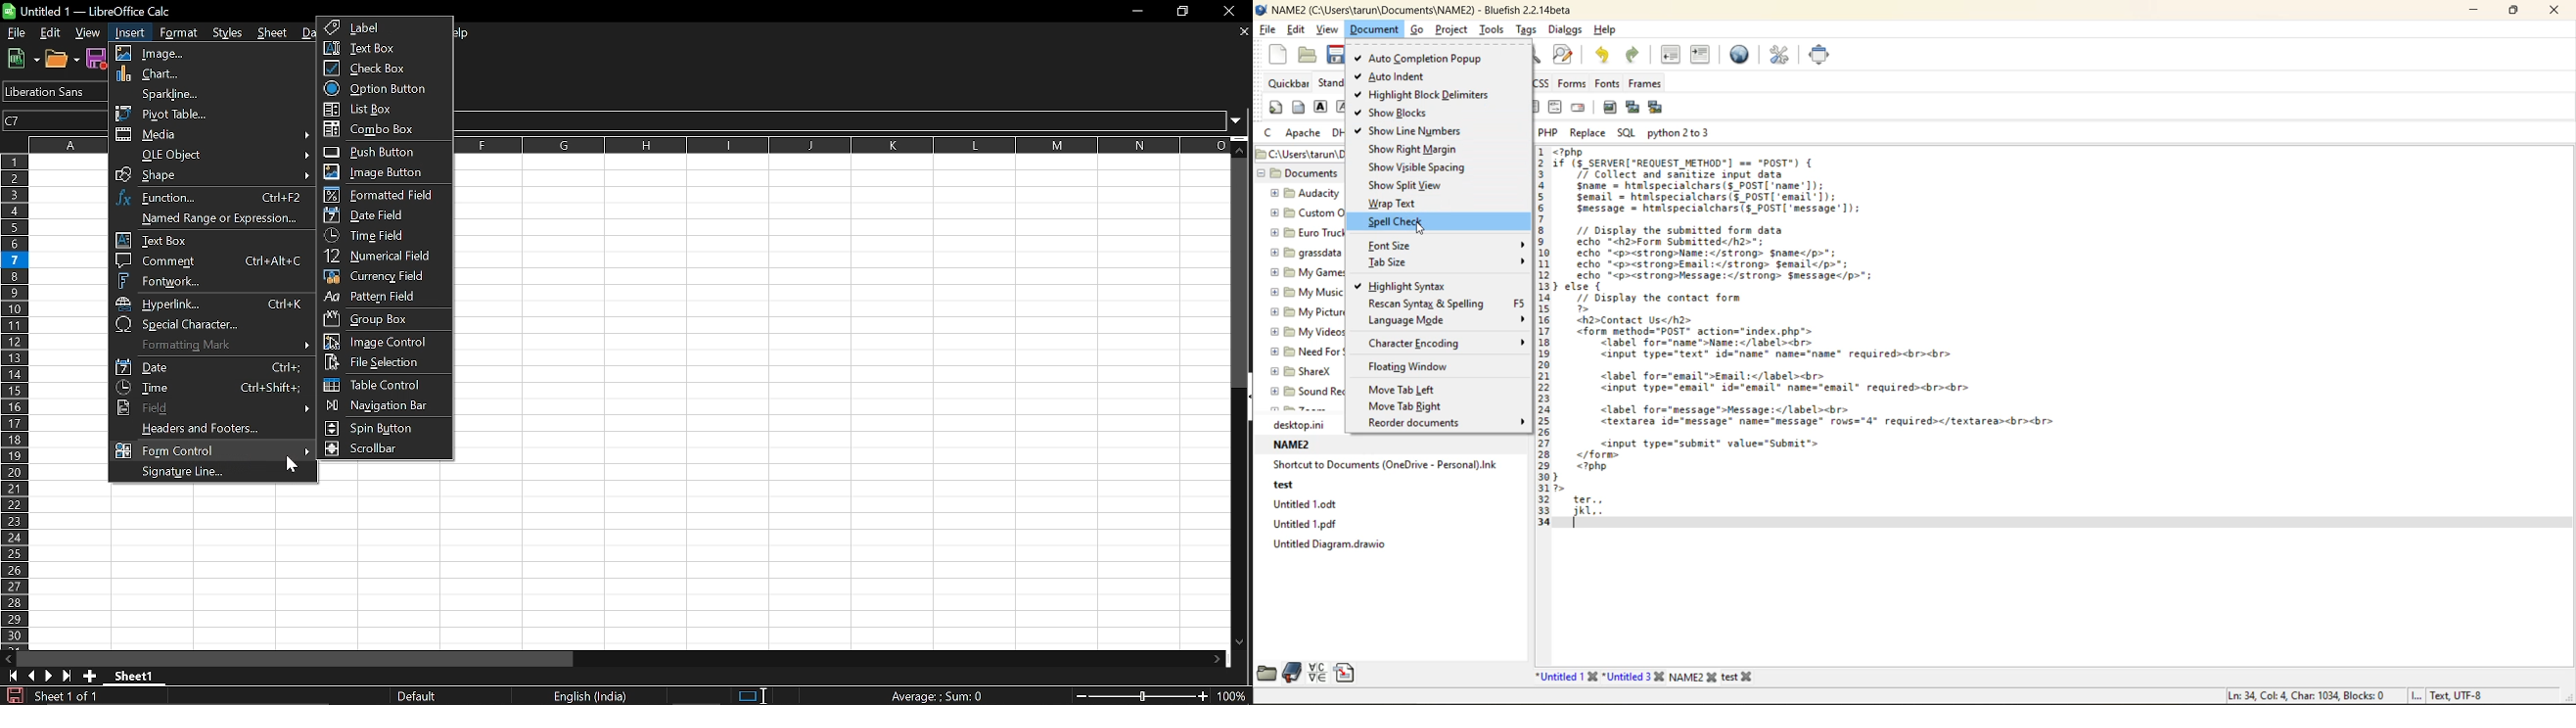 The width and height of the screenshot is (2576, 728). I want to click on Chart, so click(208, 74).